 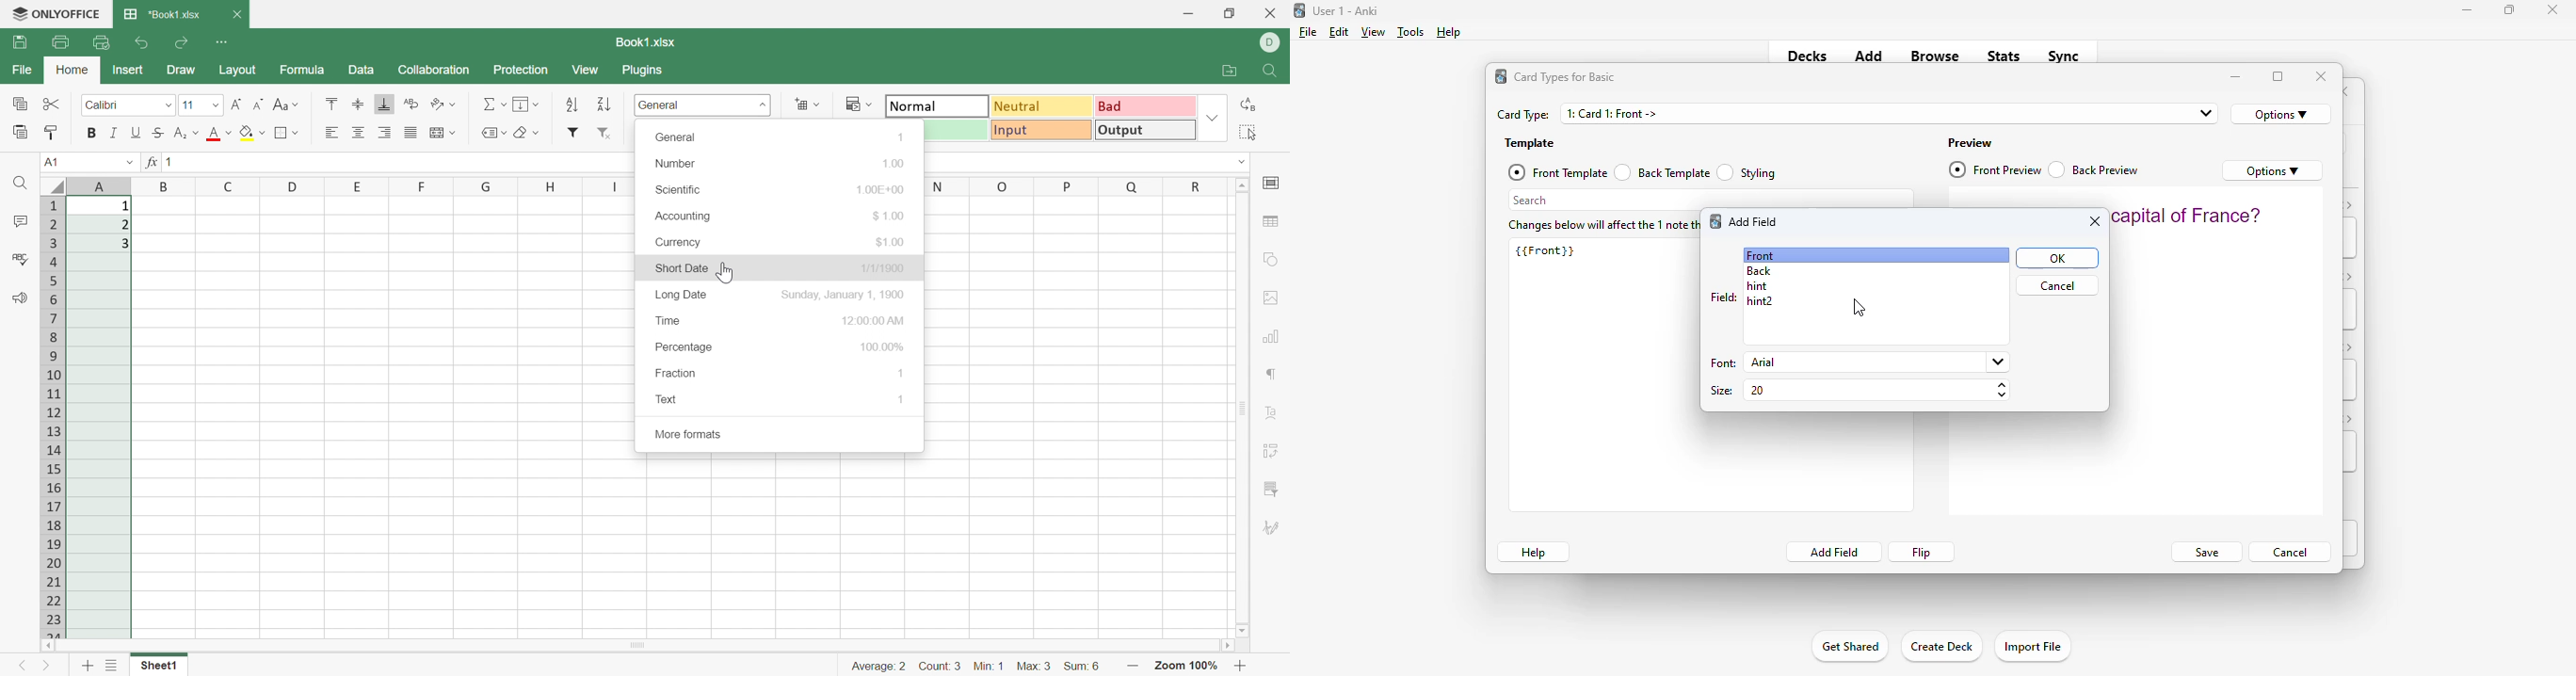 What do you see at coordinates (2273, 170) in the screenshot?
I see `options` at bounding box center [2273, 170].